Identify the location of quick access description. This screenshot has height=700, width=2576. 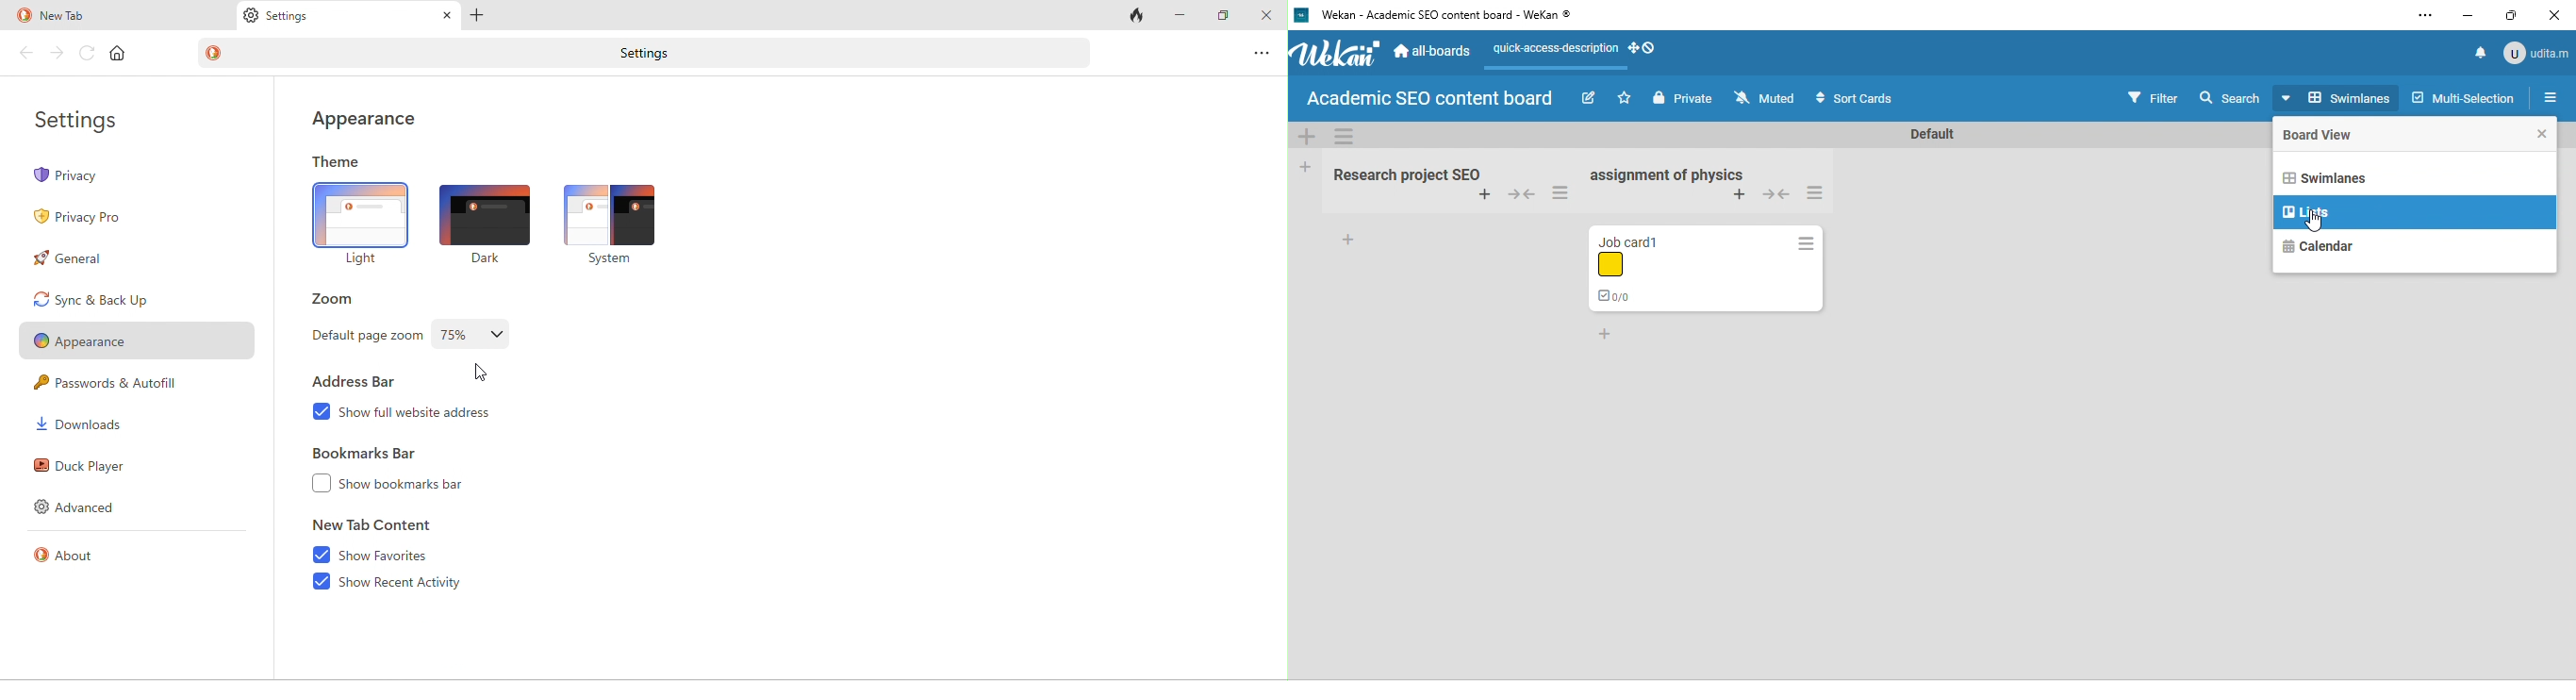
(1554, 52).